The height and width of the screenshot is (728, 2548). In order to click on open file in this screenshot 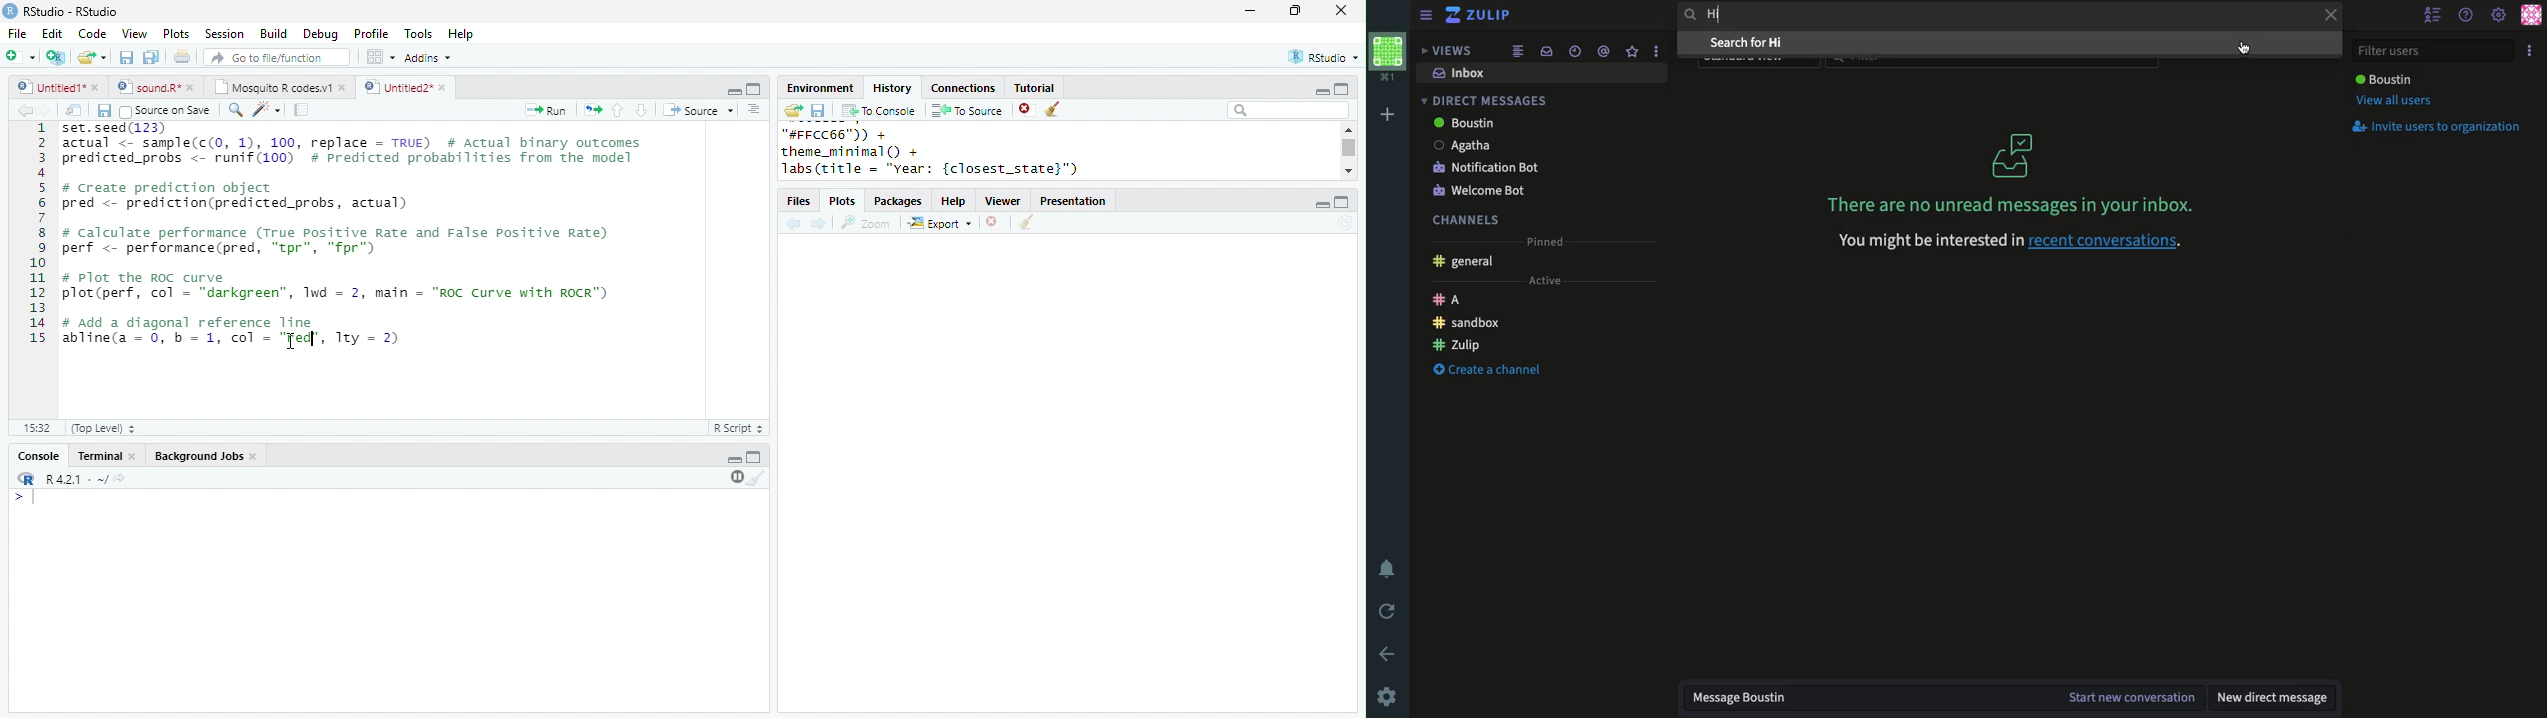, I will do `click(92, 57)`.